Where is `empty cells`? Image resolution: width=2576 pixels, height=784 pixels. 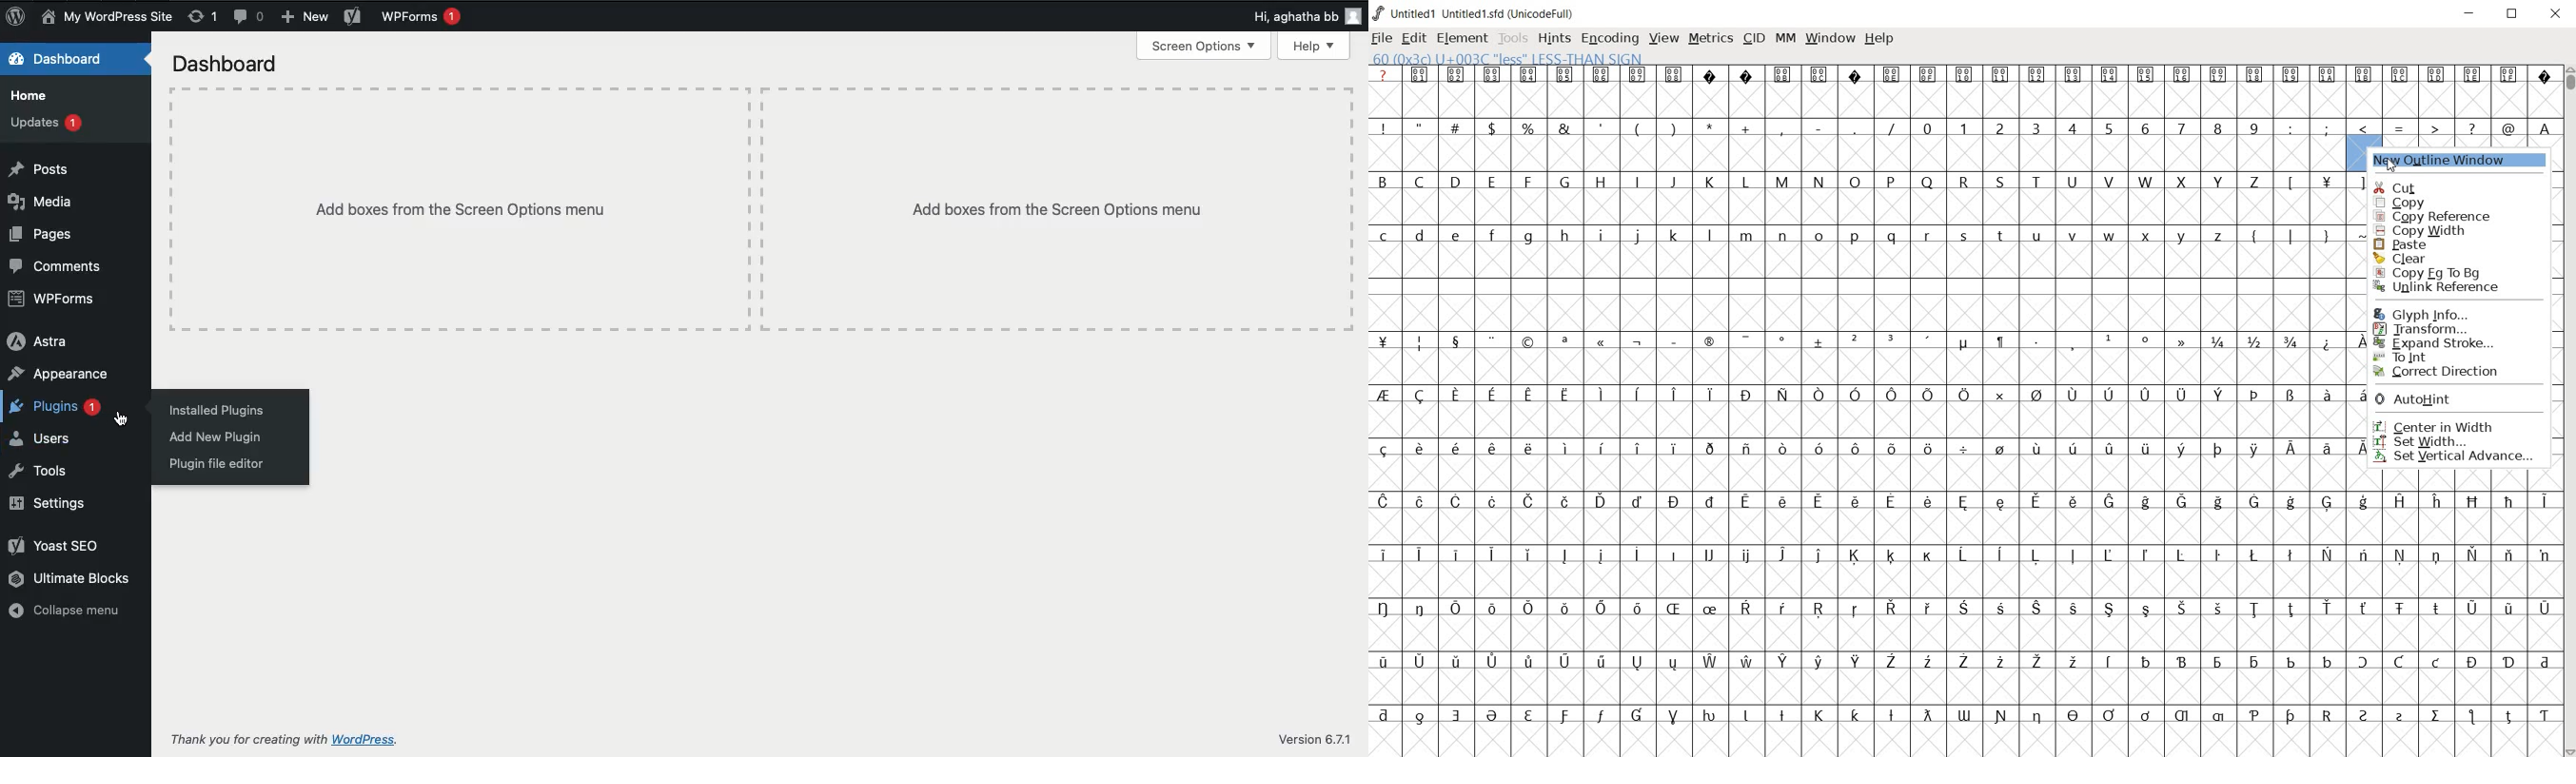
empty cells is located at coordinates (1964, 527).